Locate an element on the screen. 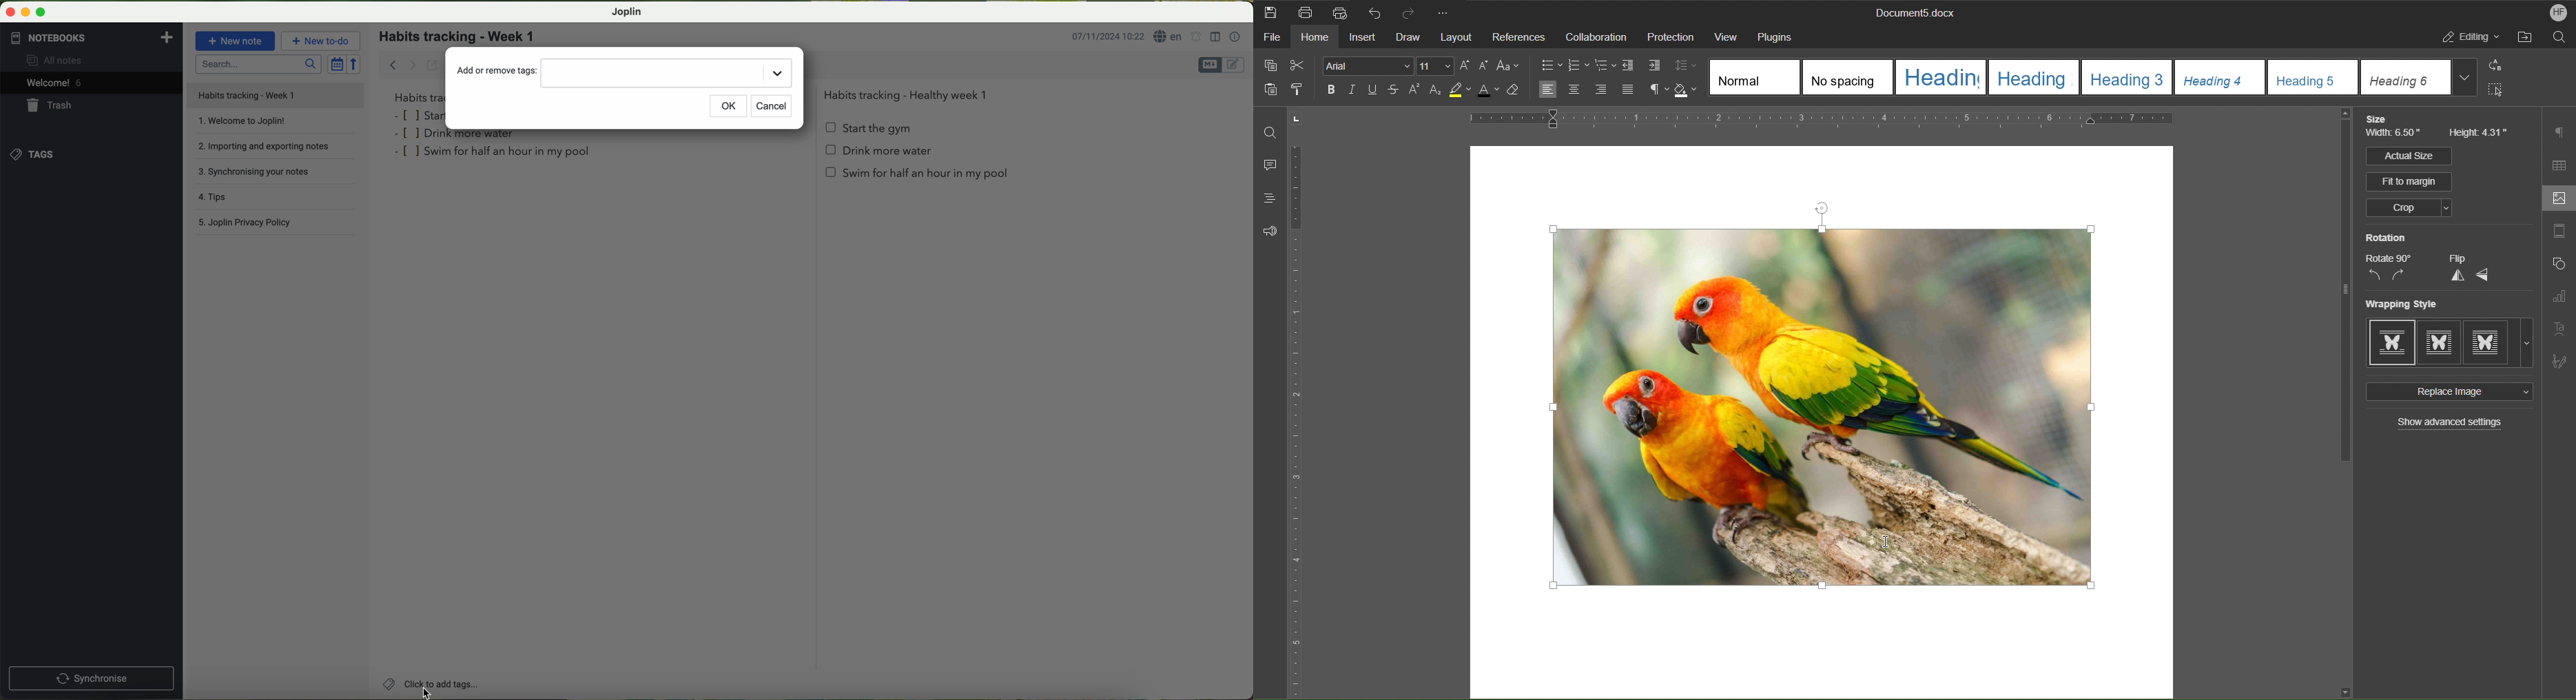 The image size is (2576, 700). toggle sort order field is located at coordinates (337, 64).